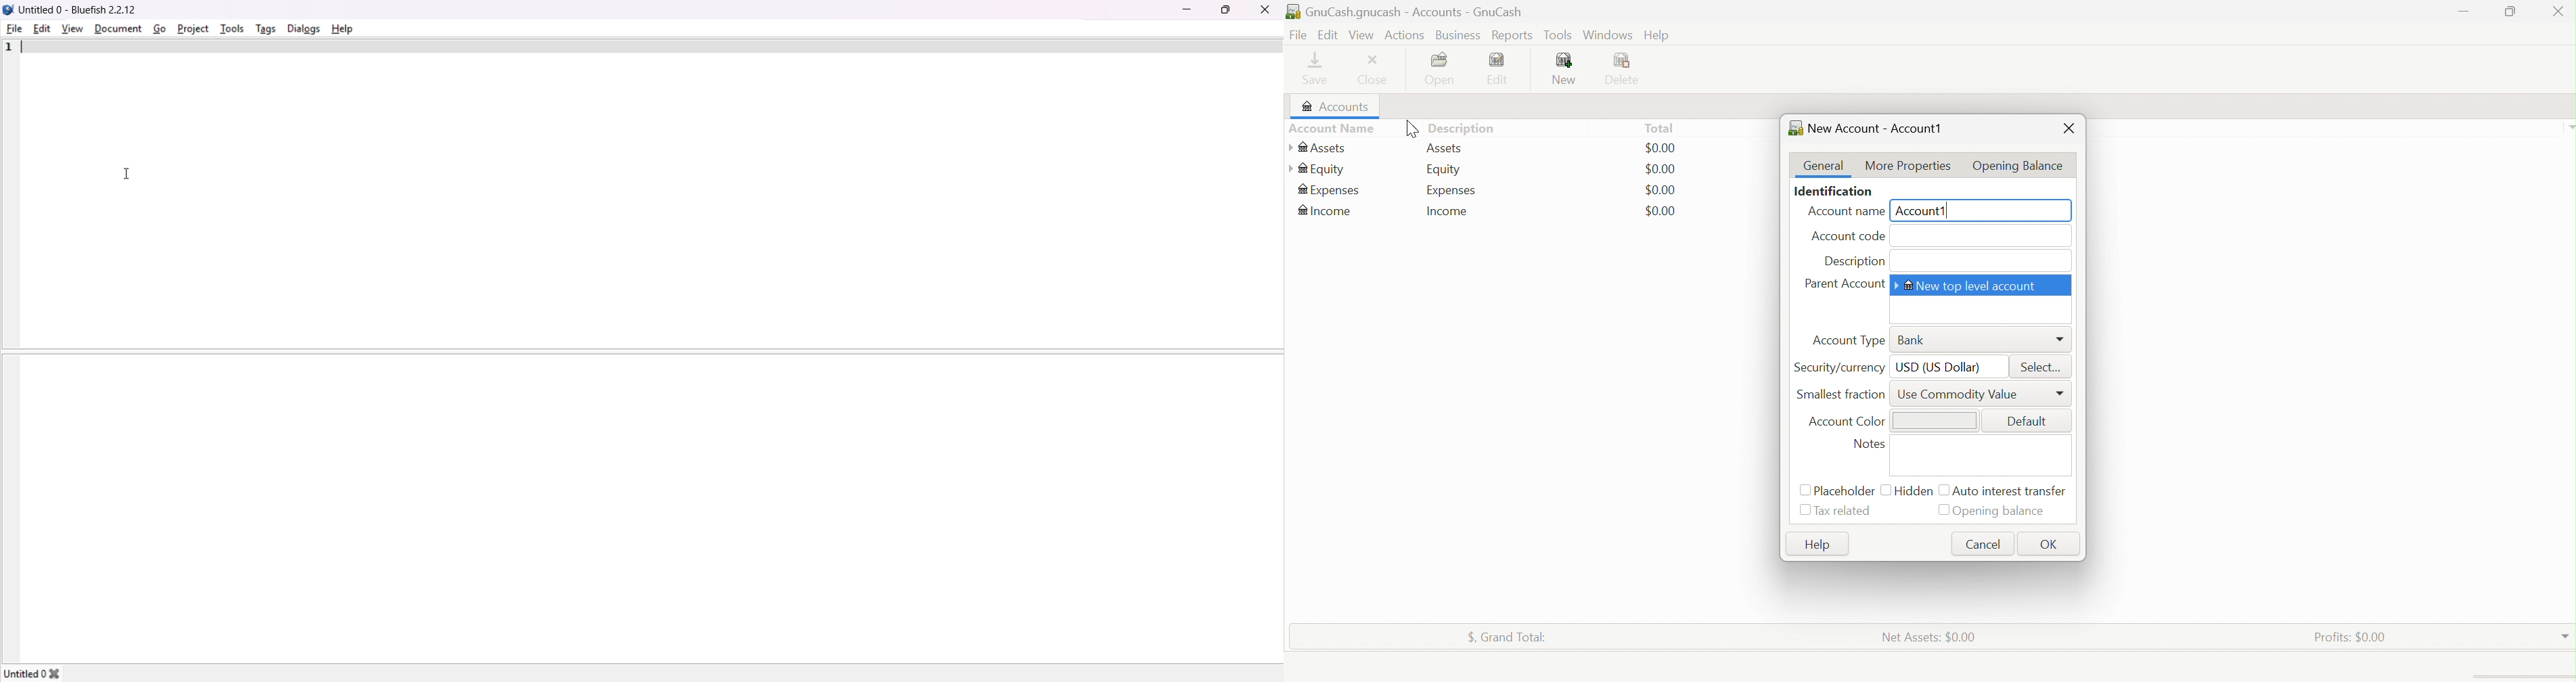 This screenshot has height=700, width=2576. I want to click on Drop Down, so click(2565, 633).